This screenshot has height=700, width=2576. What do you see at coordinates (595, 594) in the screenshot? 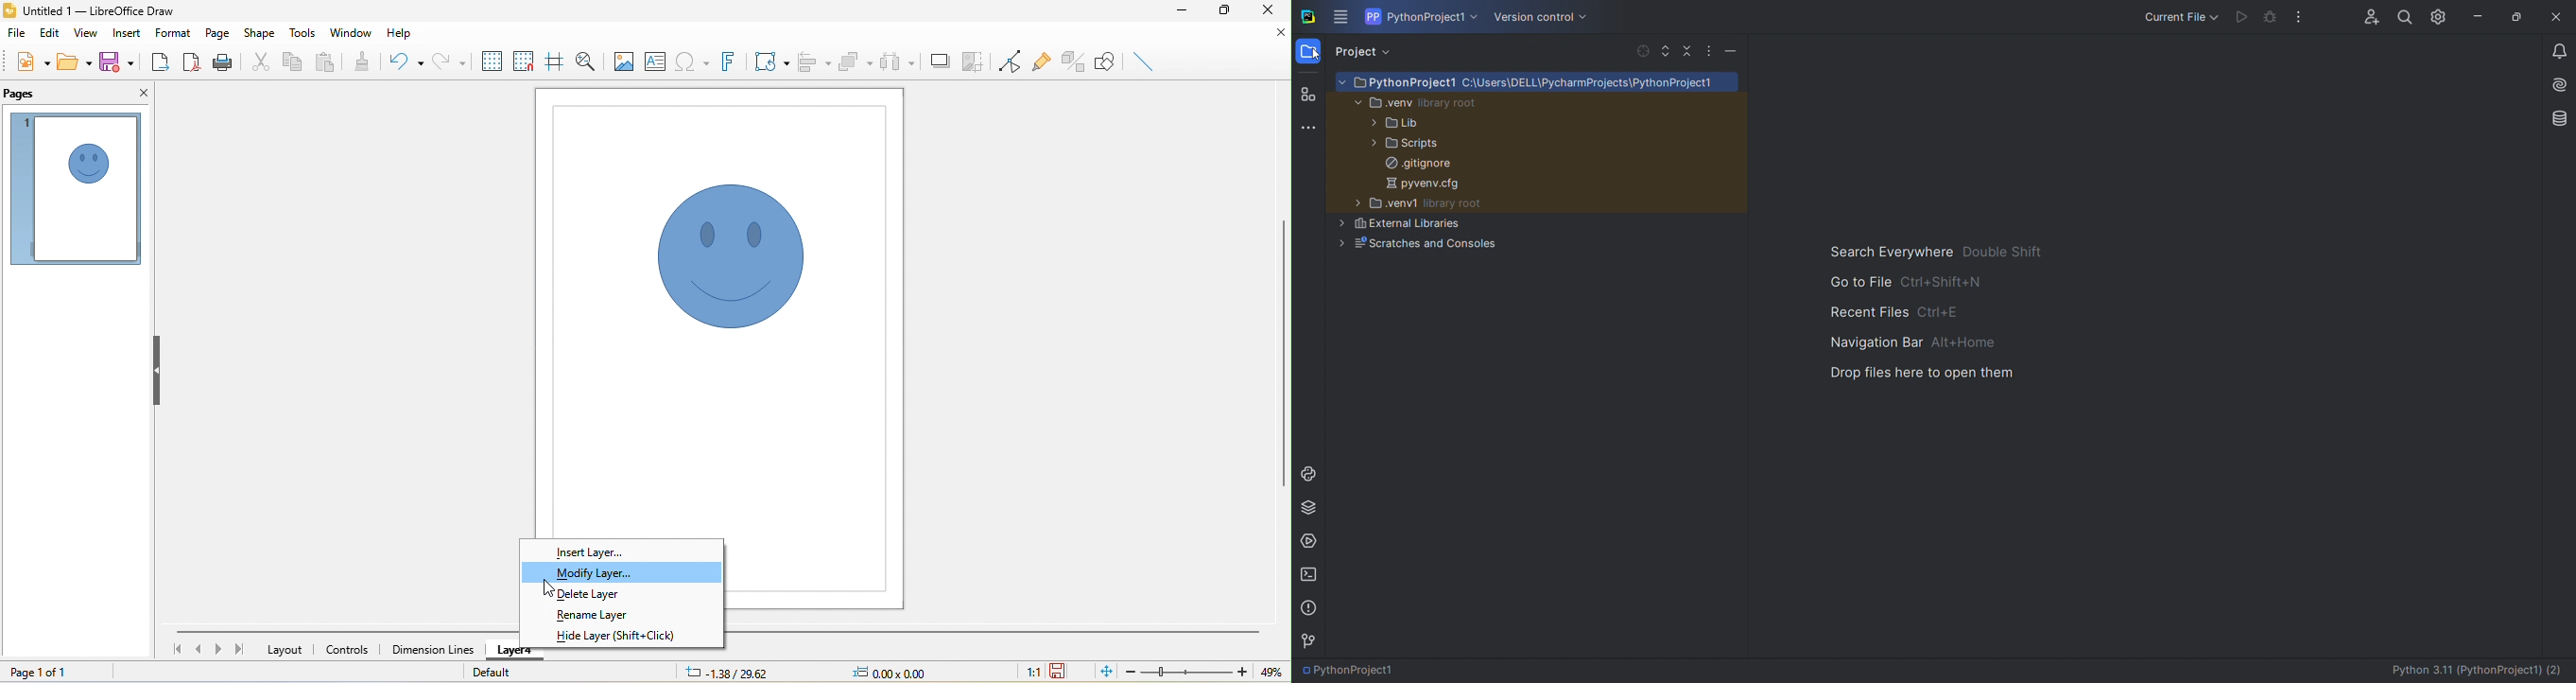
I see `delete layer` at bounding box center [595, 594].